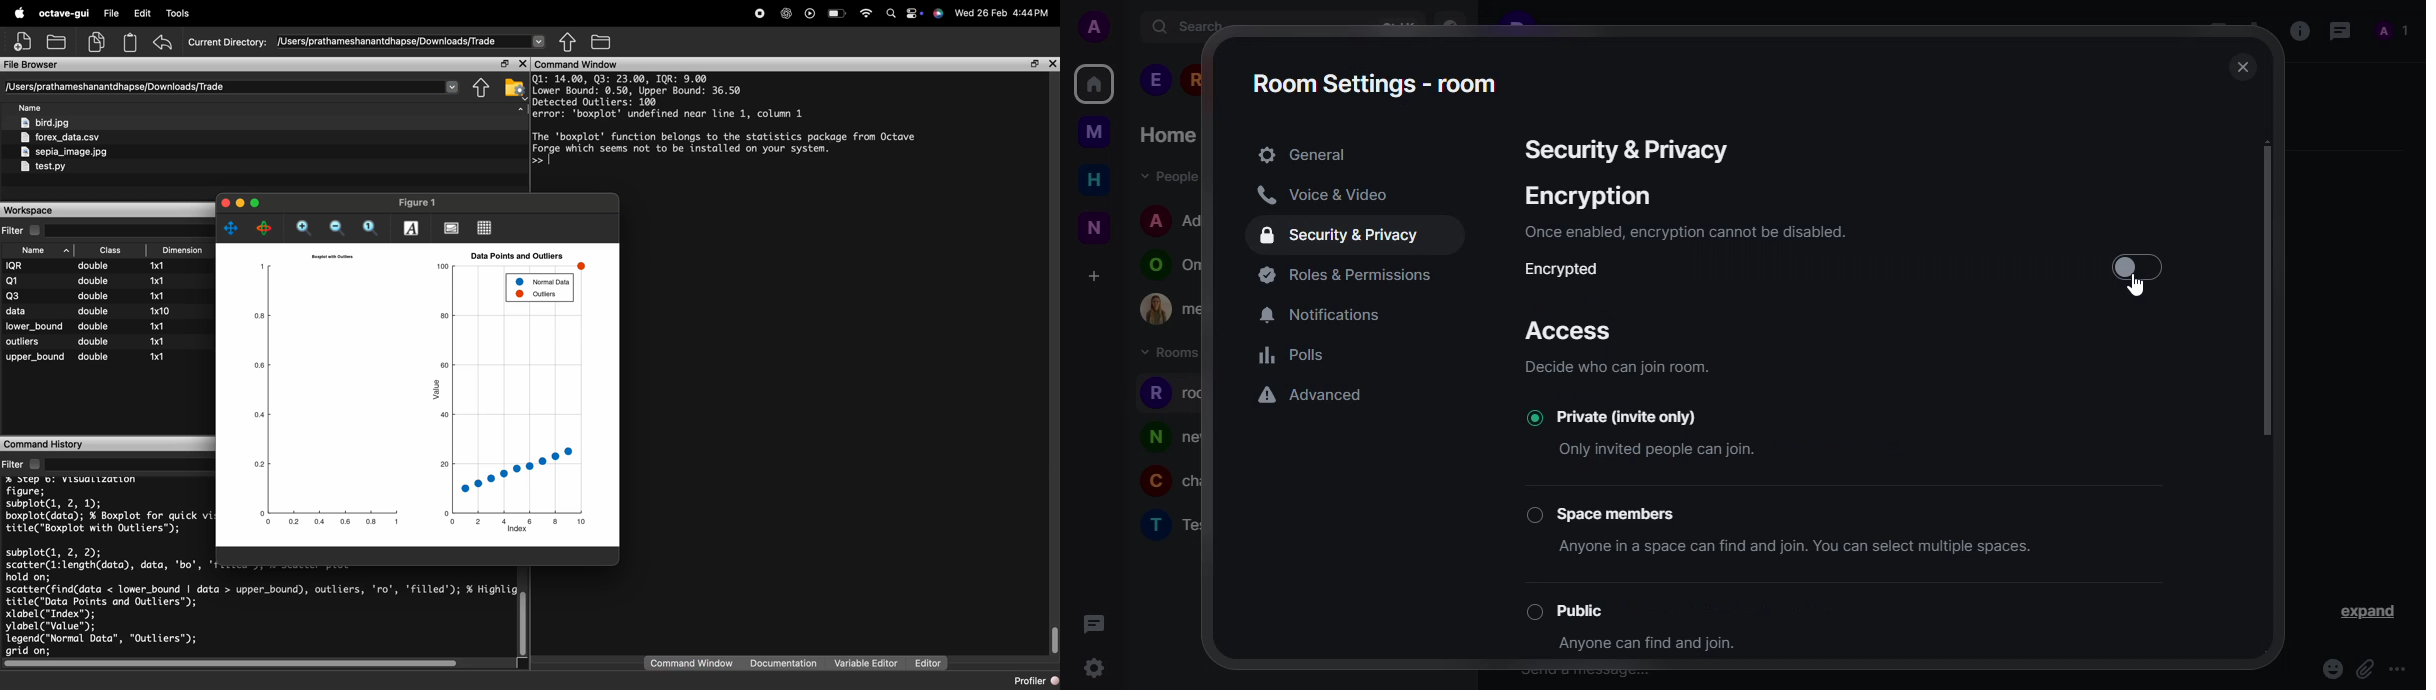  Describe the element at coordinates (2337, 30) in the screenshot. I see `threads` at that location.